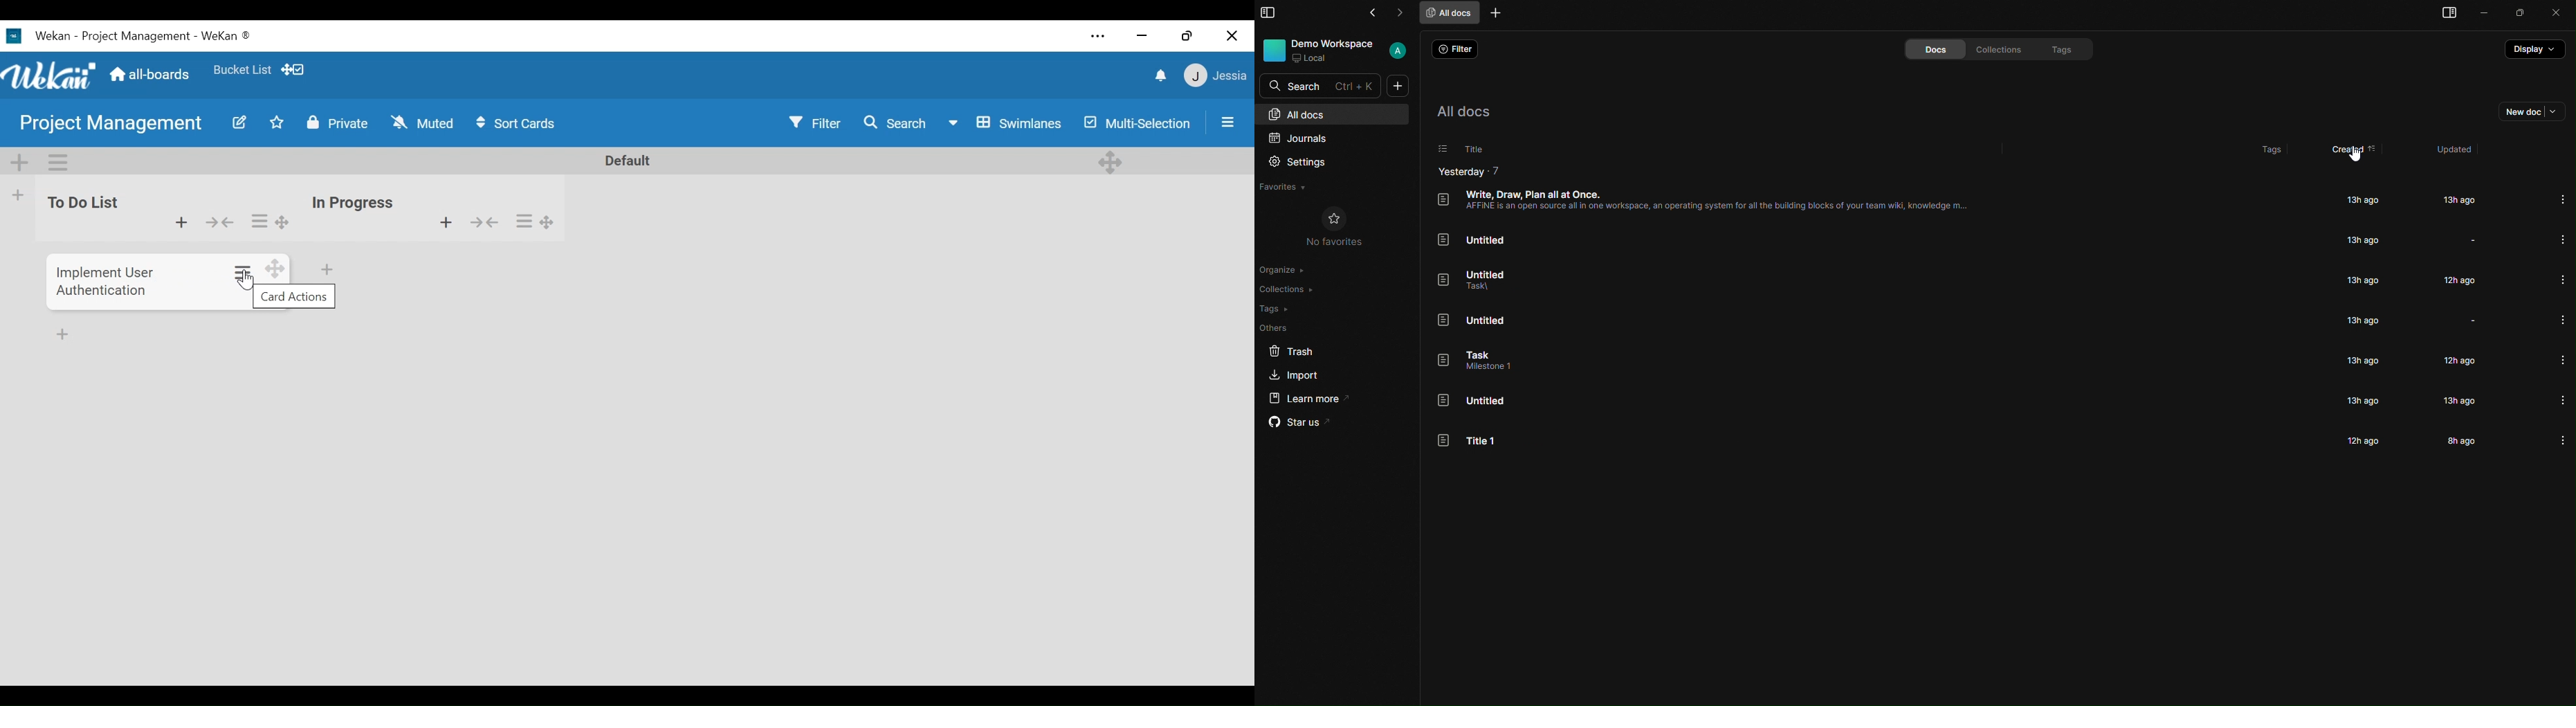 Image resolution: width=2576 pixels, height=728 pixels. Describe the element at coordinates (295, 296) in the screenshot. I see `card actions` at that location.